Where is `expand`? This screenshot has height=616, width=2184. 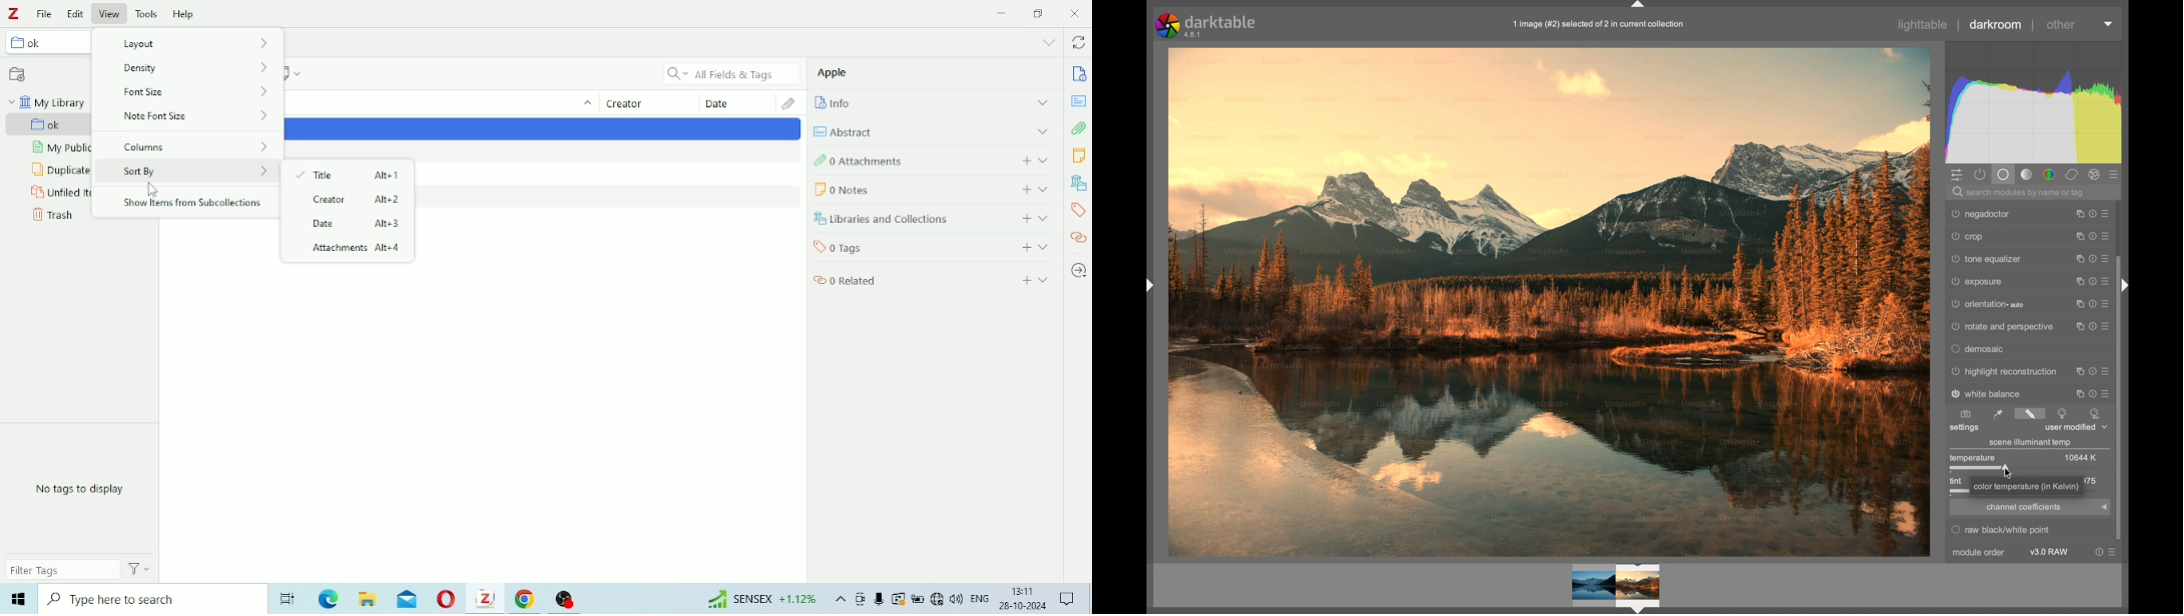 expand is located at coordinates (1045, 132).